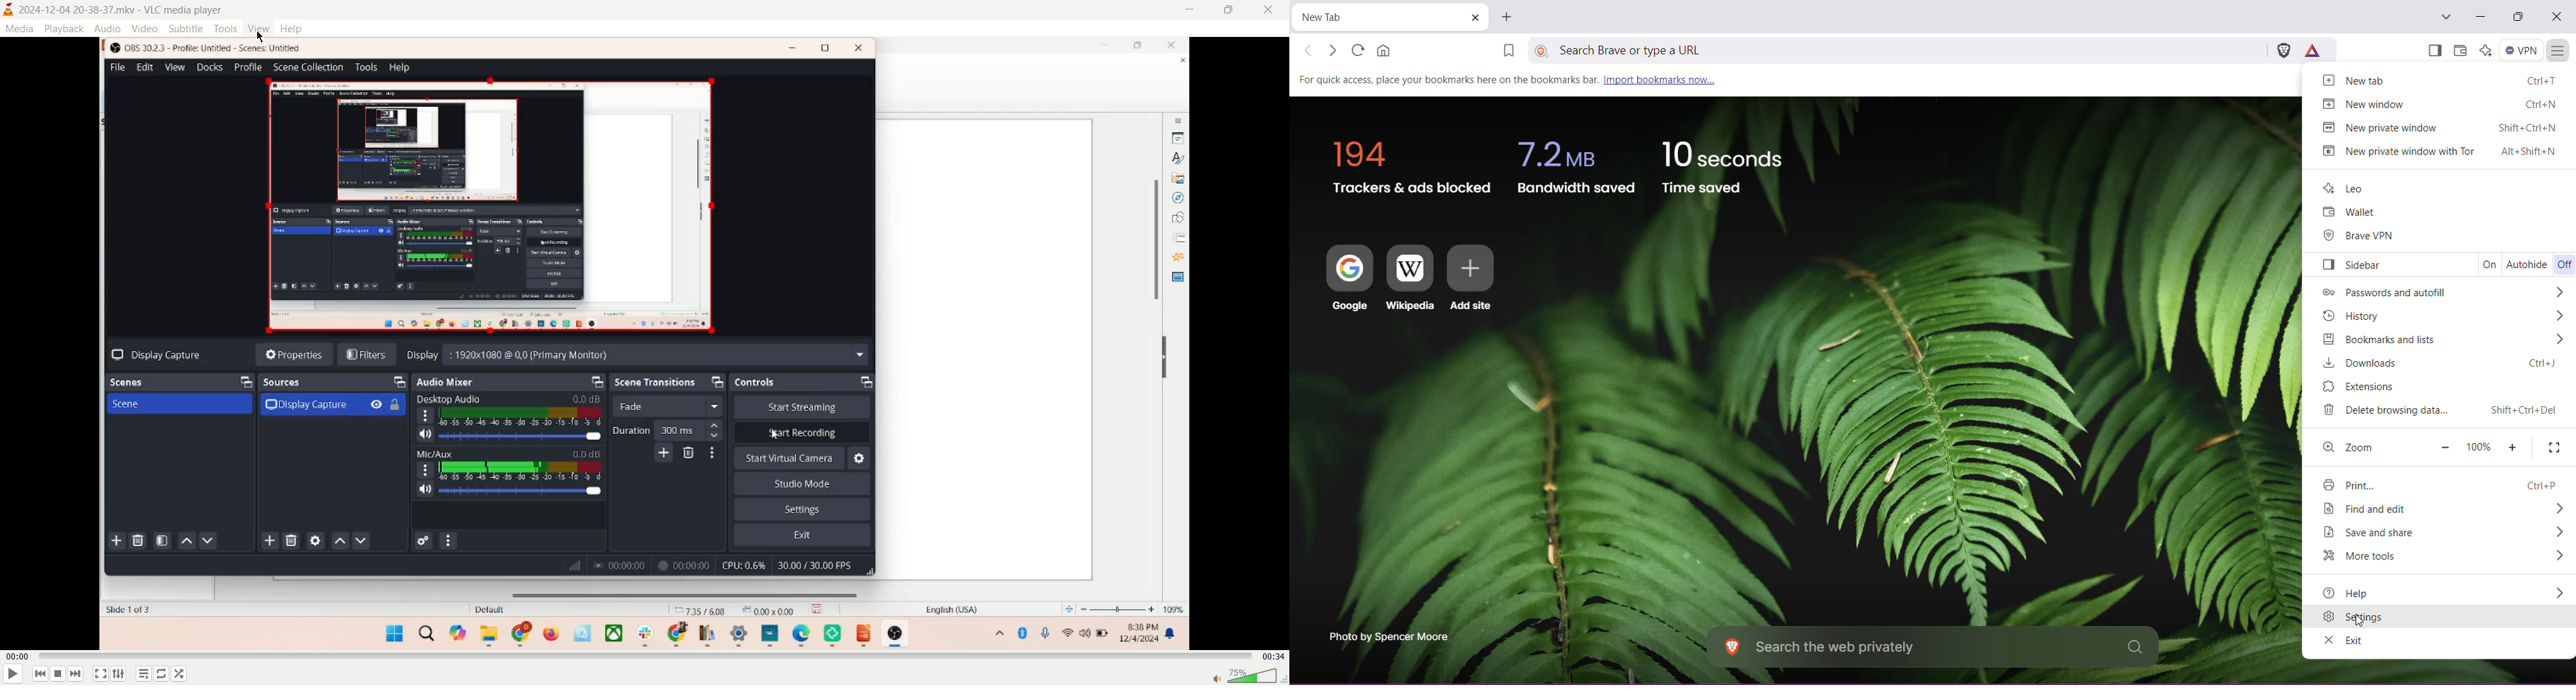 The width and height of the screenshot is (2576, 700). Describe the element at coordinates (109, 28) in the screenshot. I see `audio` at that location.